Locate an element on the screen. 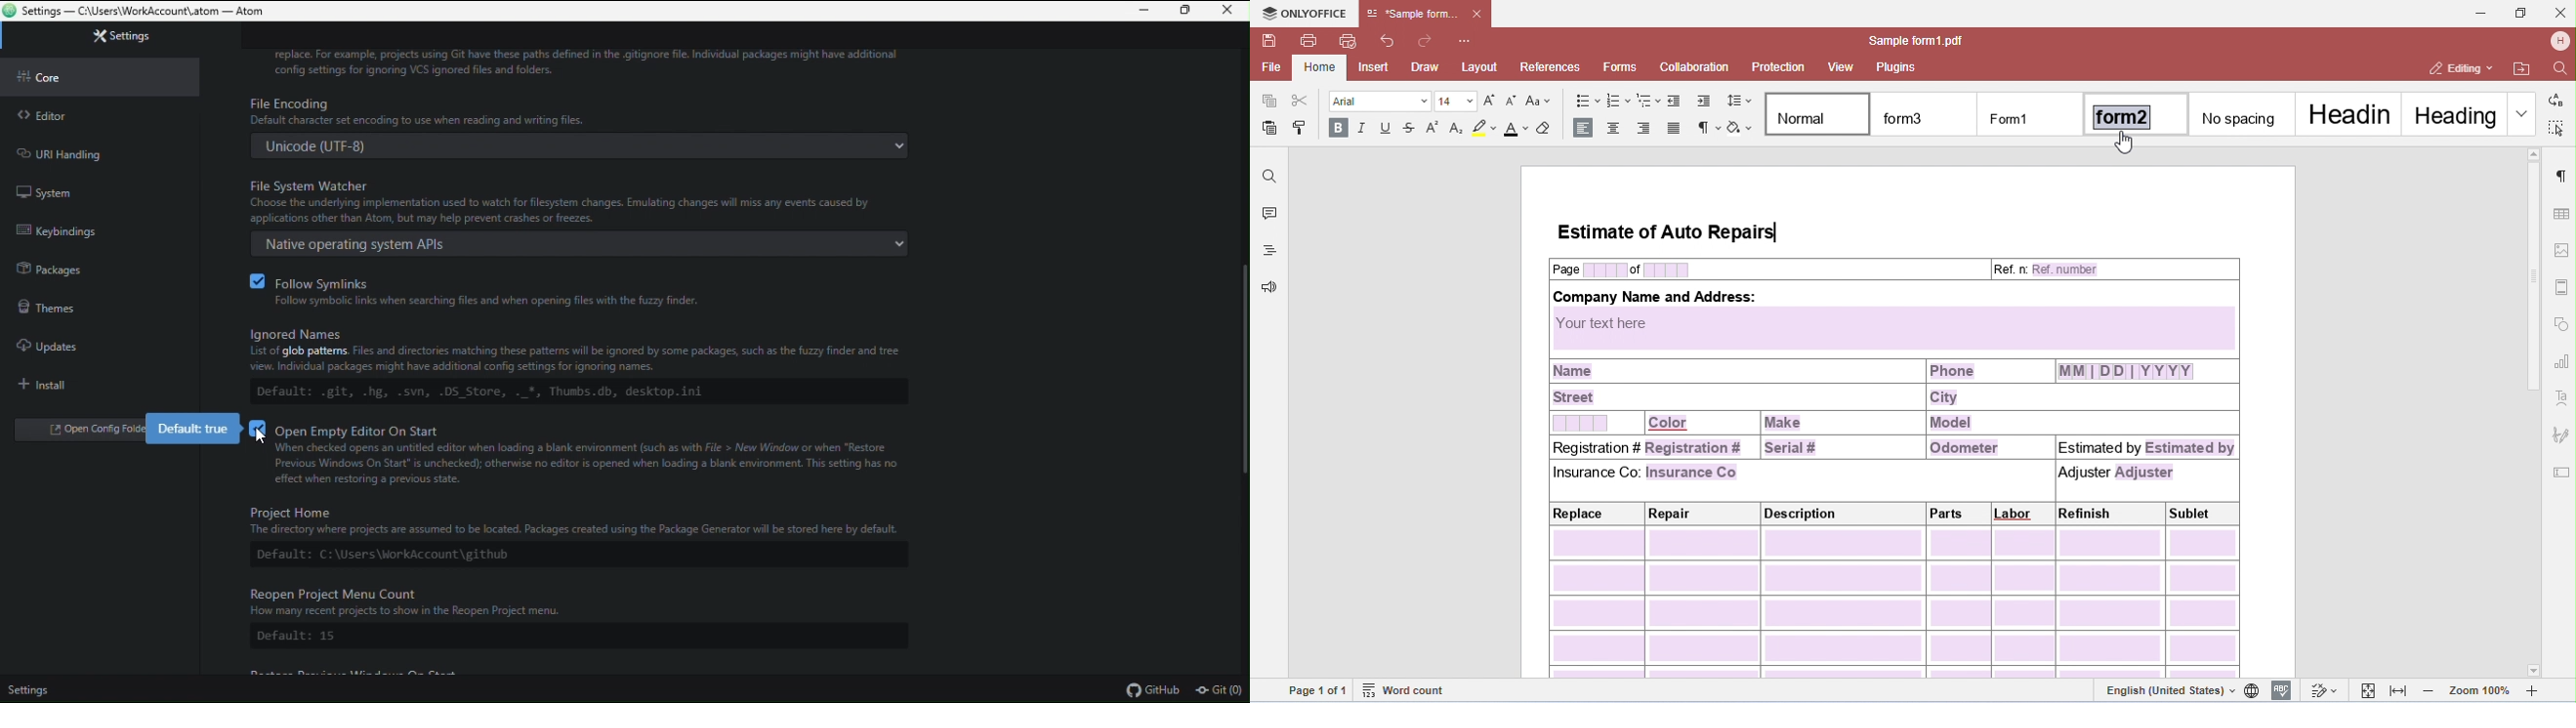 The image size is (2576, 728). default value is located at coordinates (193, 429).